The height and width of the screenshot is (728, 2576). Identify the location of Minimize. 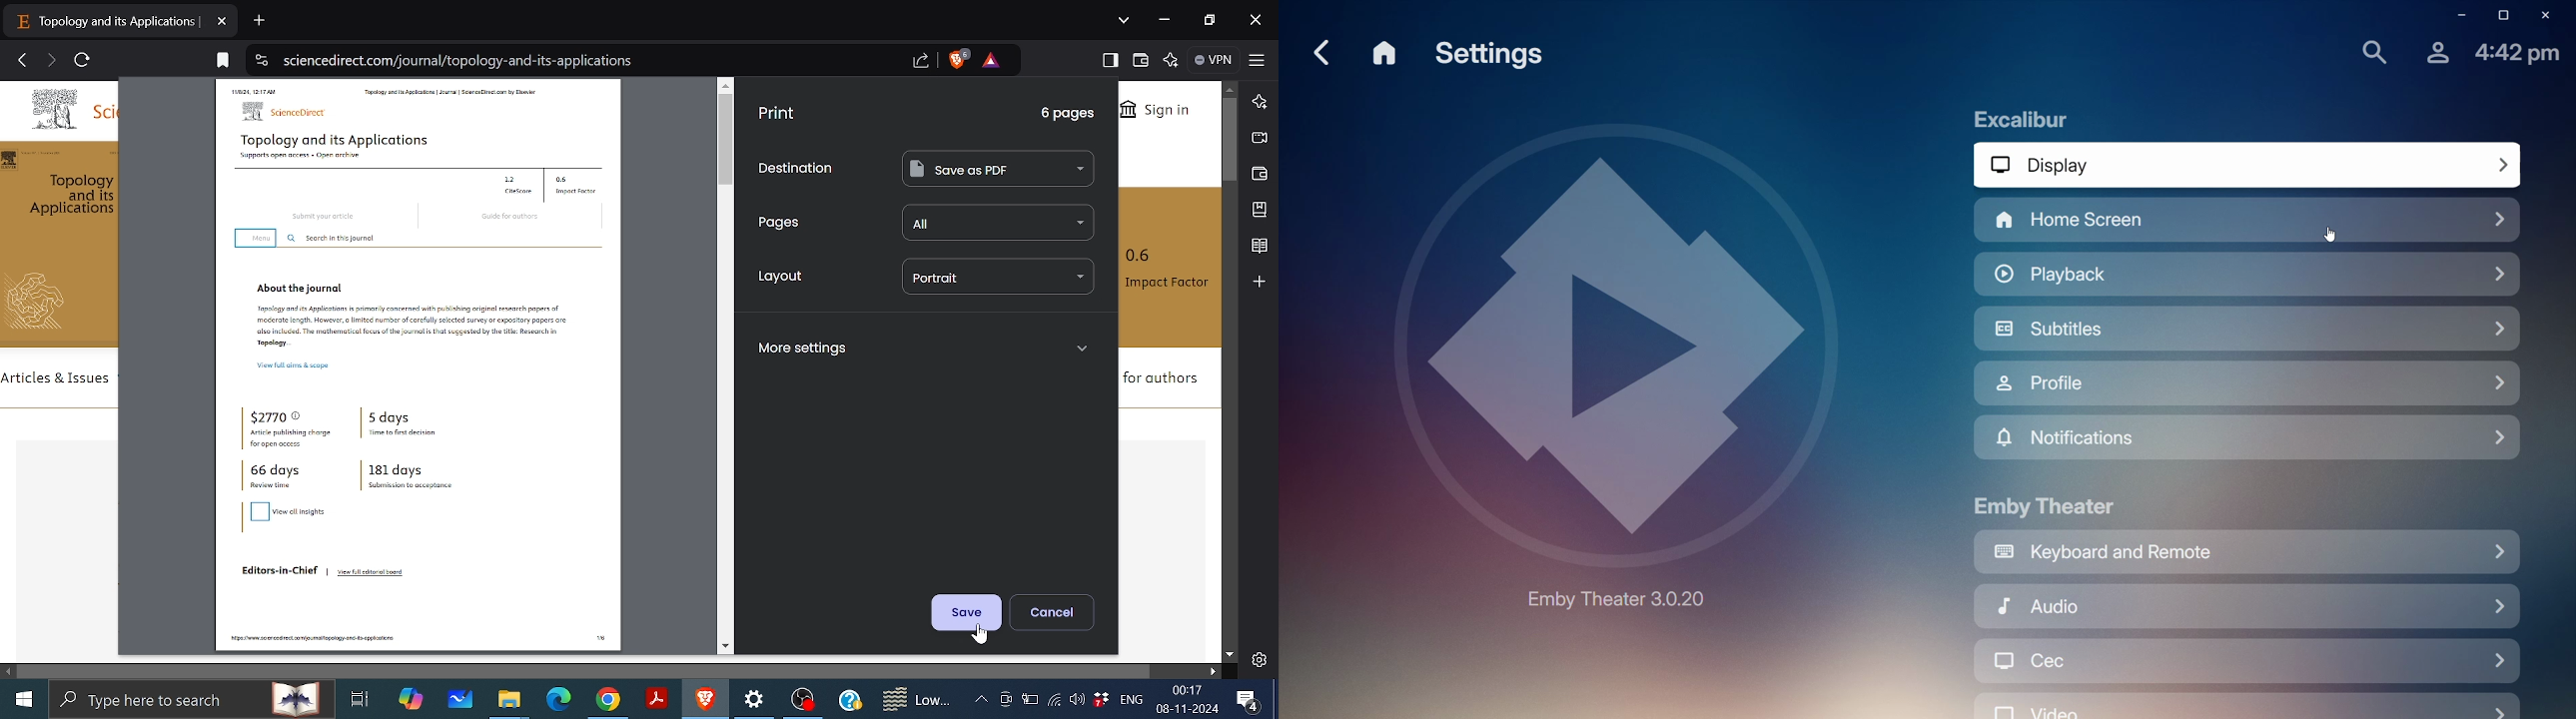
(2457, 17).